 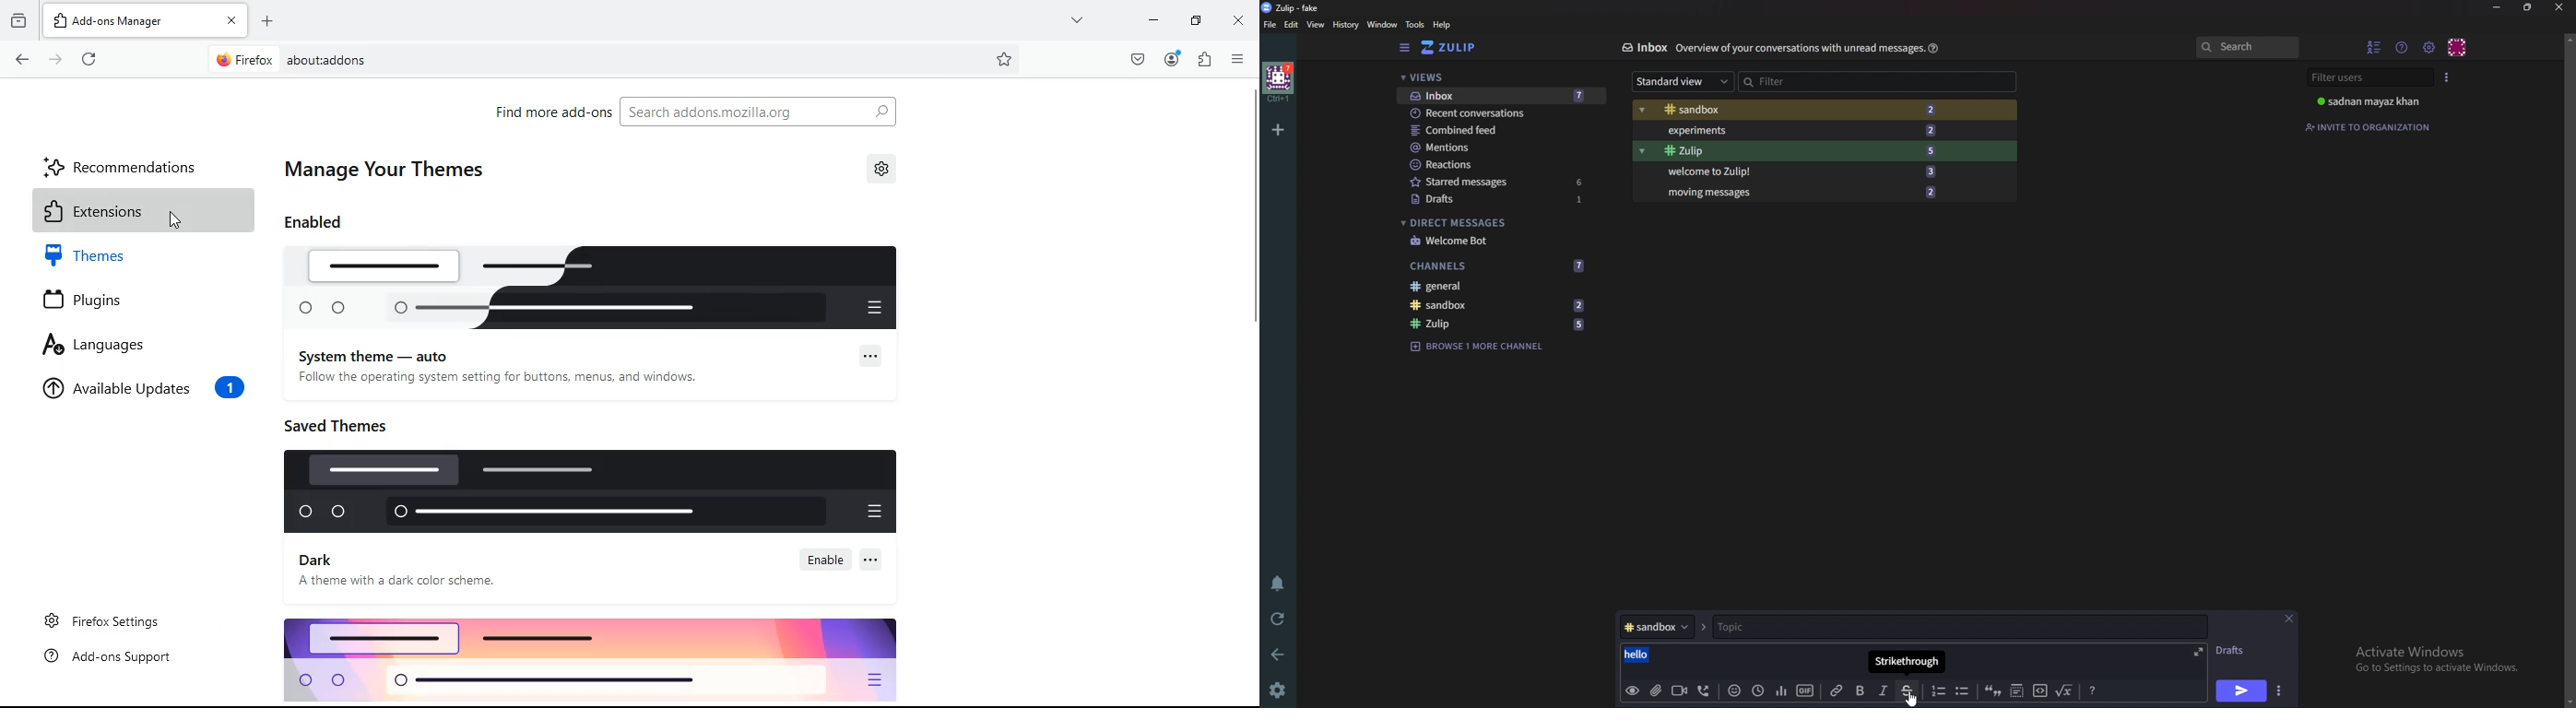 I want to click on Send, so click(x=2241, y=691).